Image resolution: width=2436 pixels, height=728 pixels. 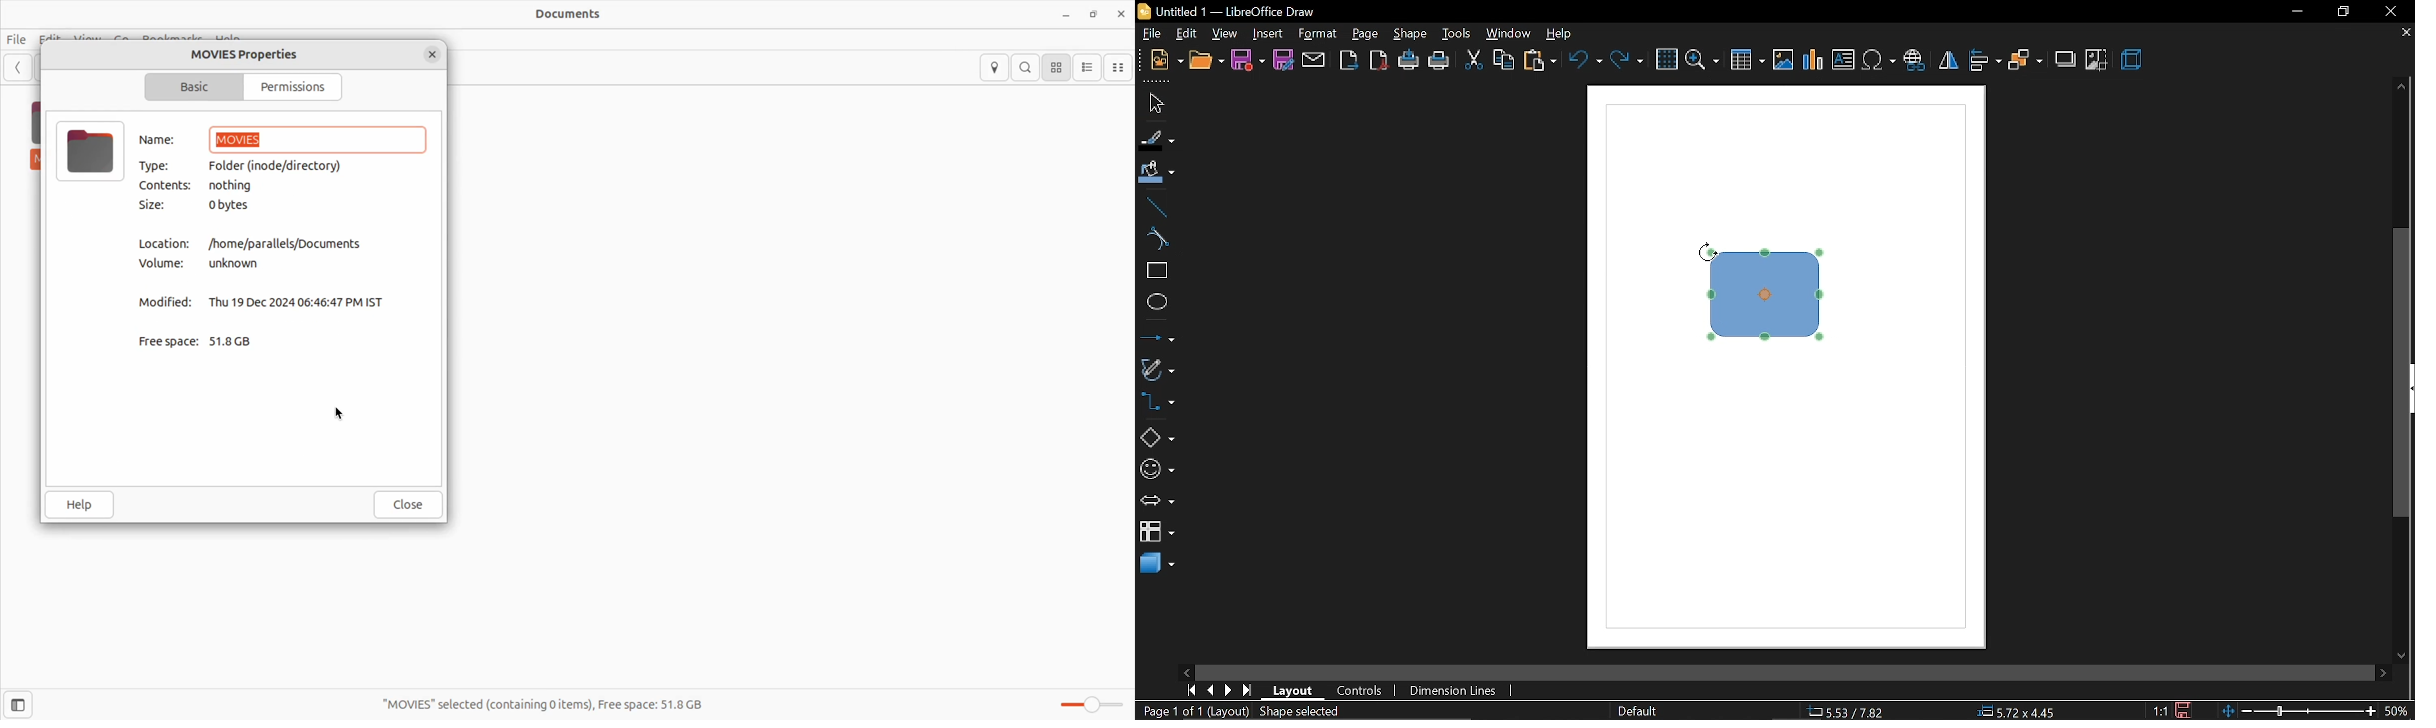 I want to click on 5.72x4.45, so click(x=2020, y=712).